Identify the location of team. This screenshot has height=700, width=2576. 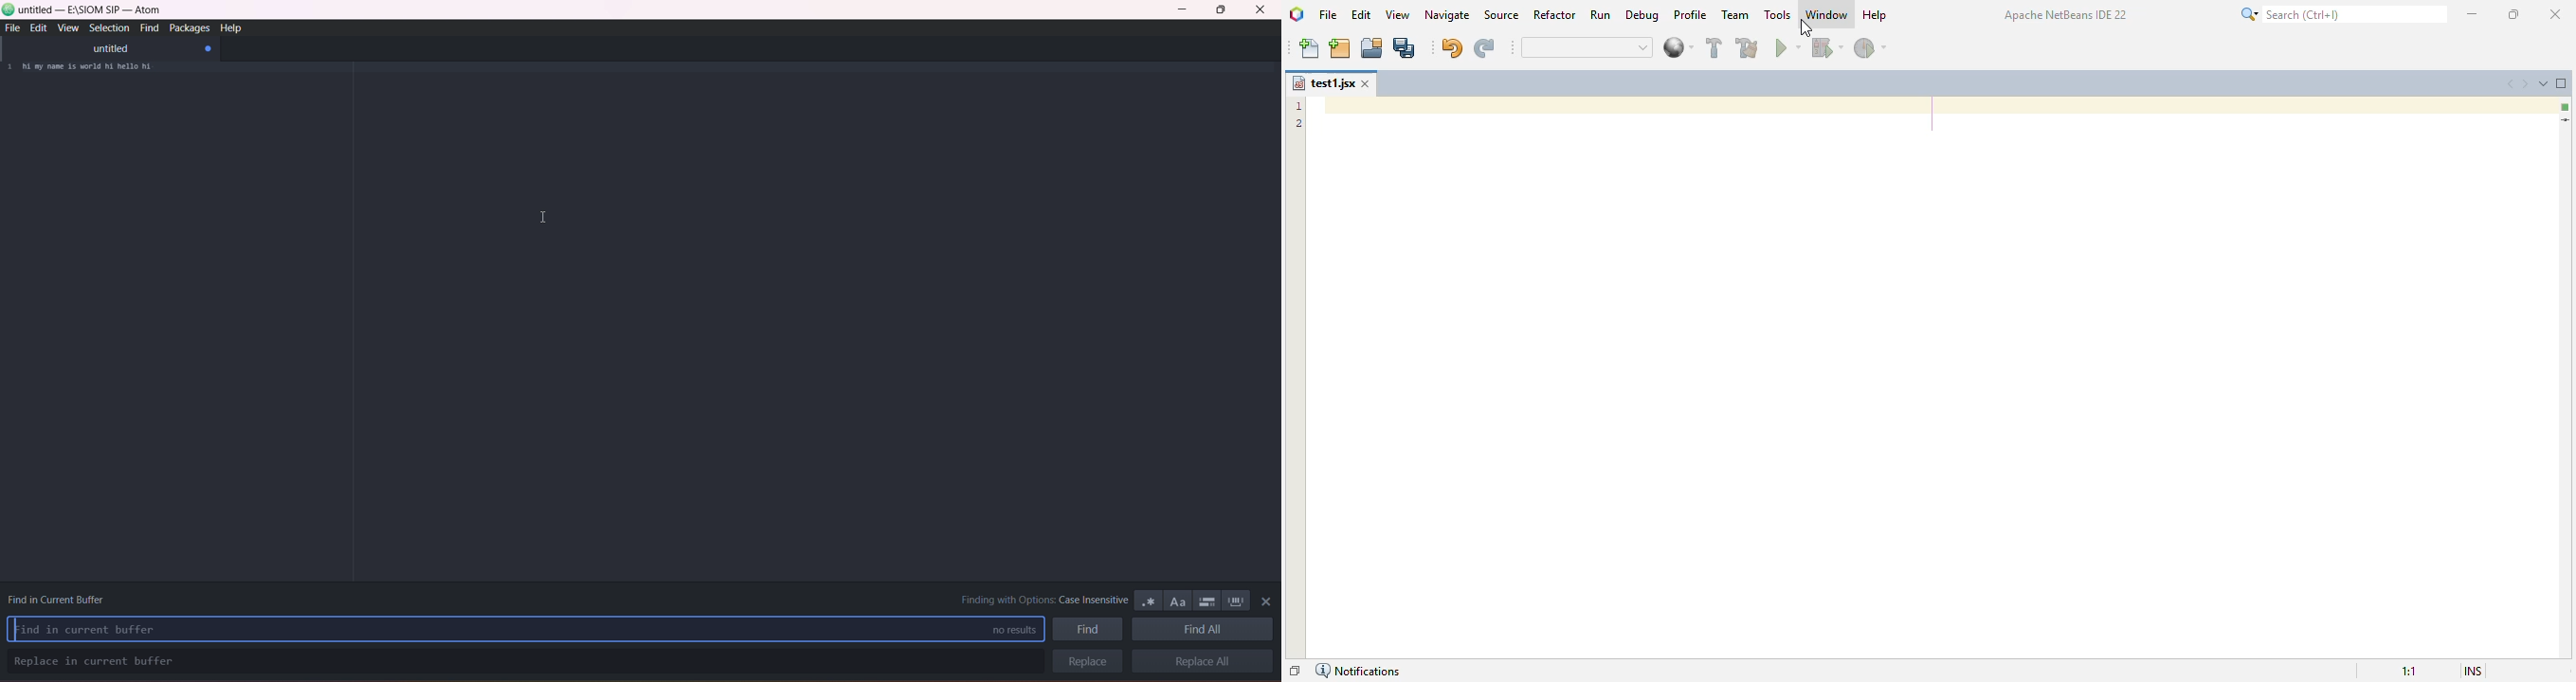
(1735, 14).